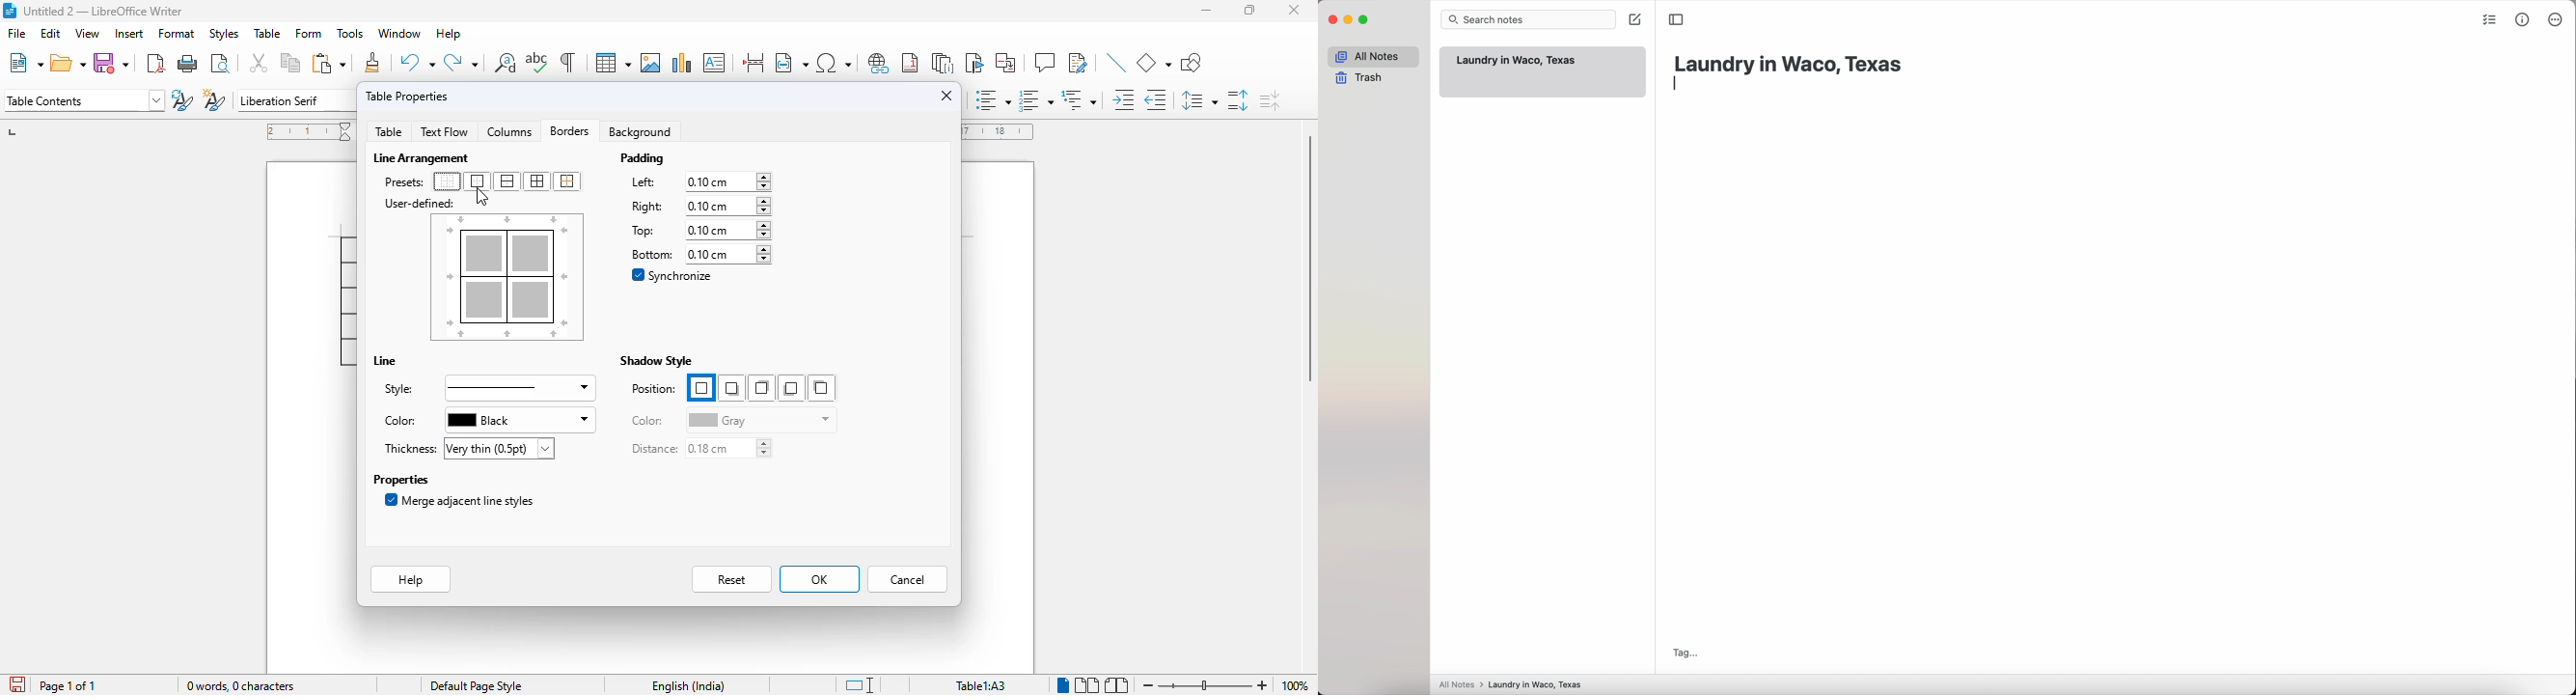 The width and height of the screenshot is (2576, 700). What do you see at coordinates (329, 63) in the screenshot?
I see `paste` at bounding box center [329, 63].